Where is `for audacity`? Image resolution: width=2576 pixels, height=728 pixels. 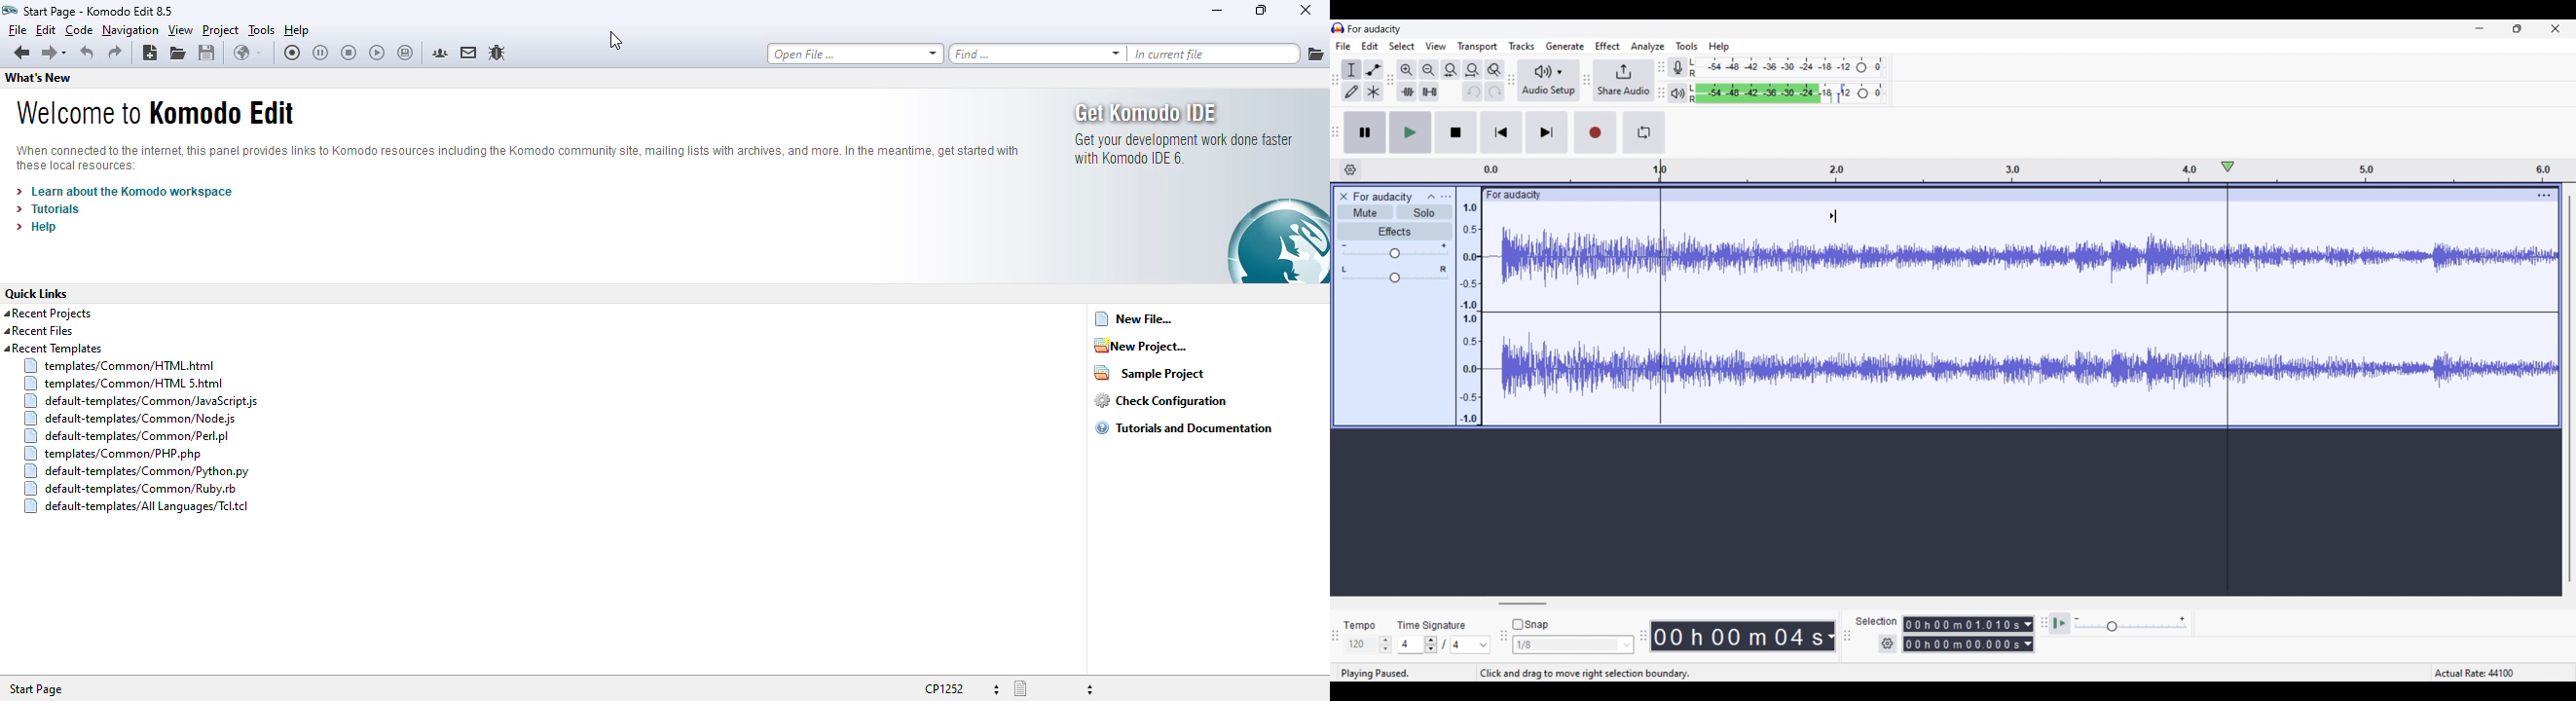
for audacity is located at coordinates (1383, 197).